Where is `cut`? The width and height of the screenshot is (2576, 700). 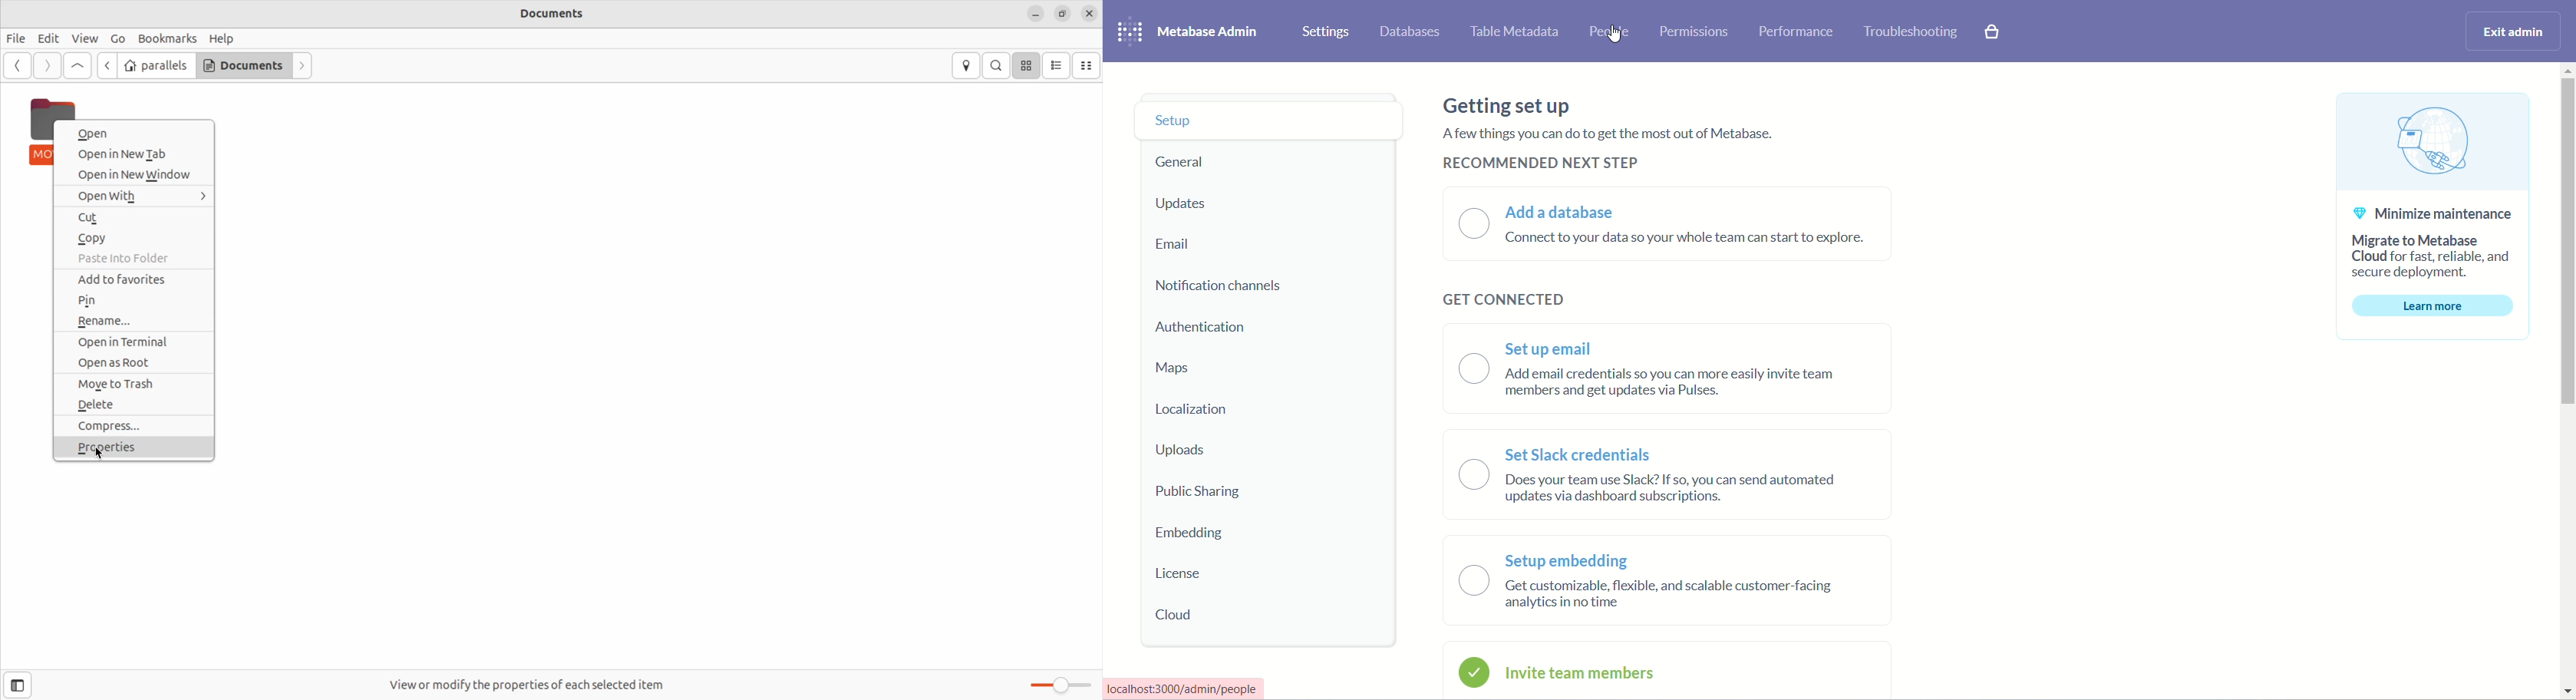 cut is located at coordinates (133, 217).